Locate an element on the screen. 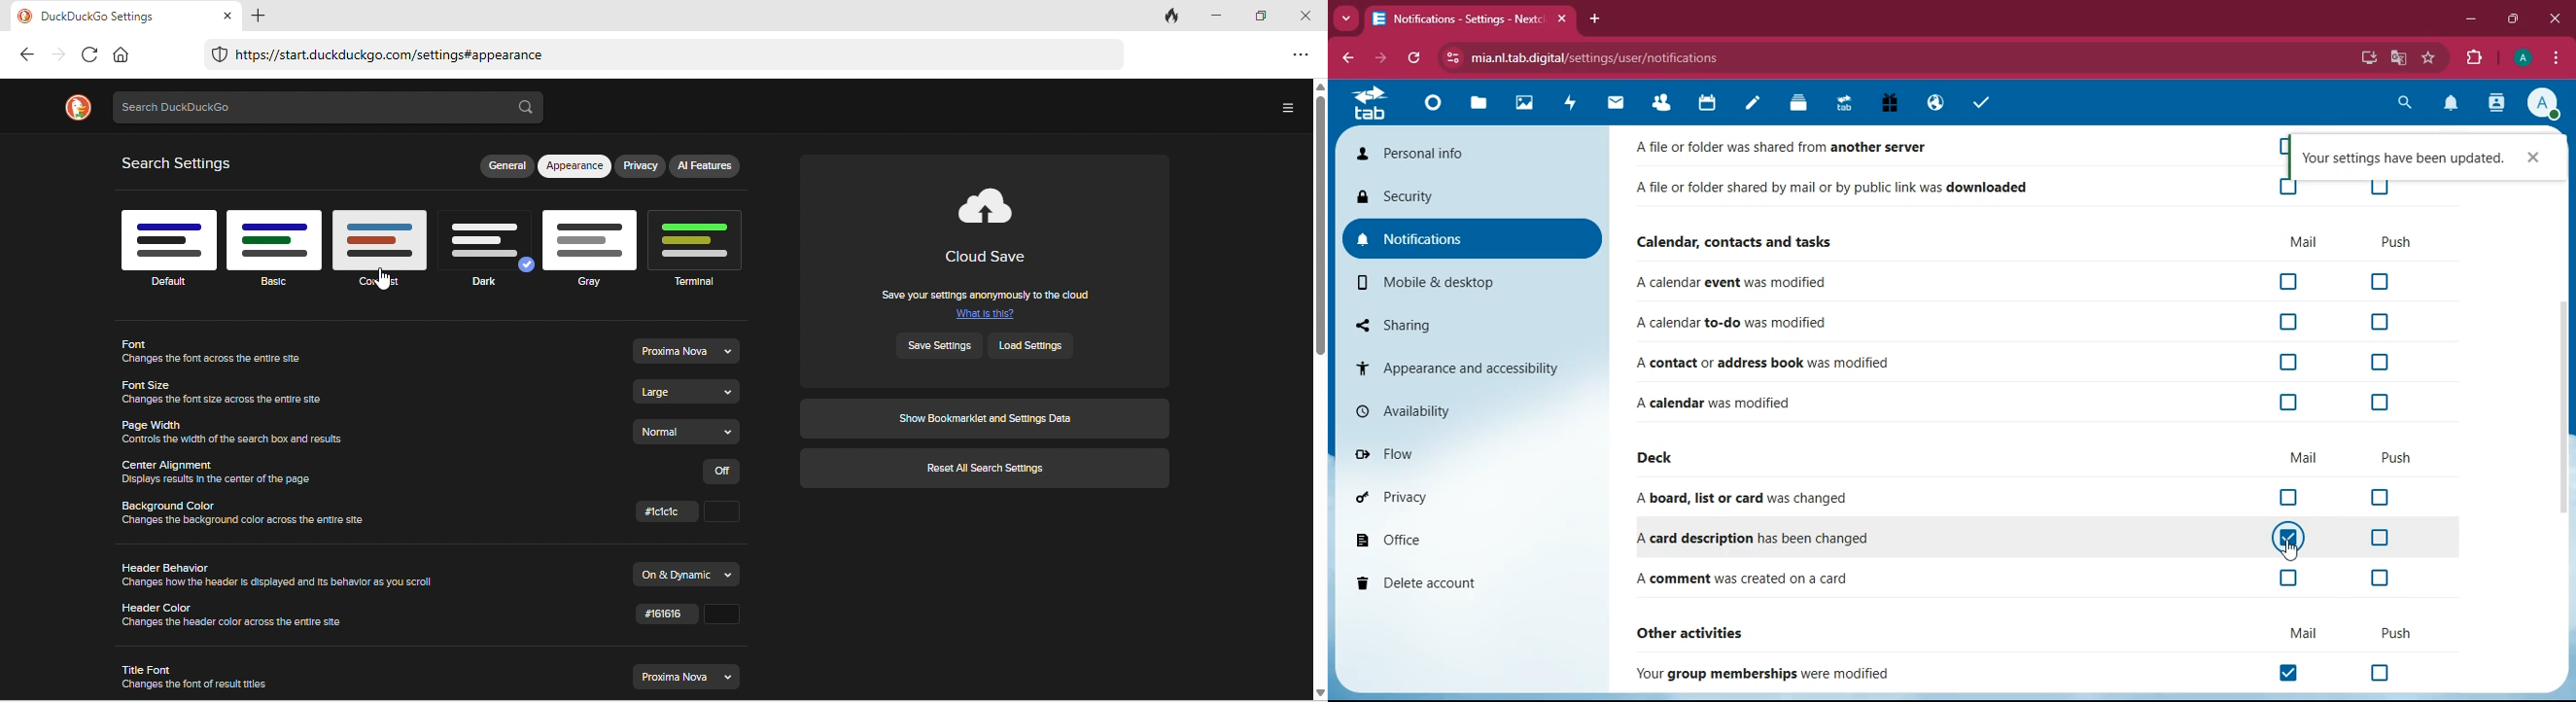  close is located at coordinates (1560, 19).